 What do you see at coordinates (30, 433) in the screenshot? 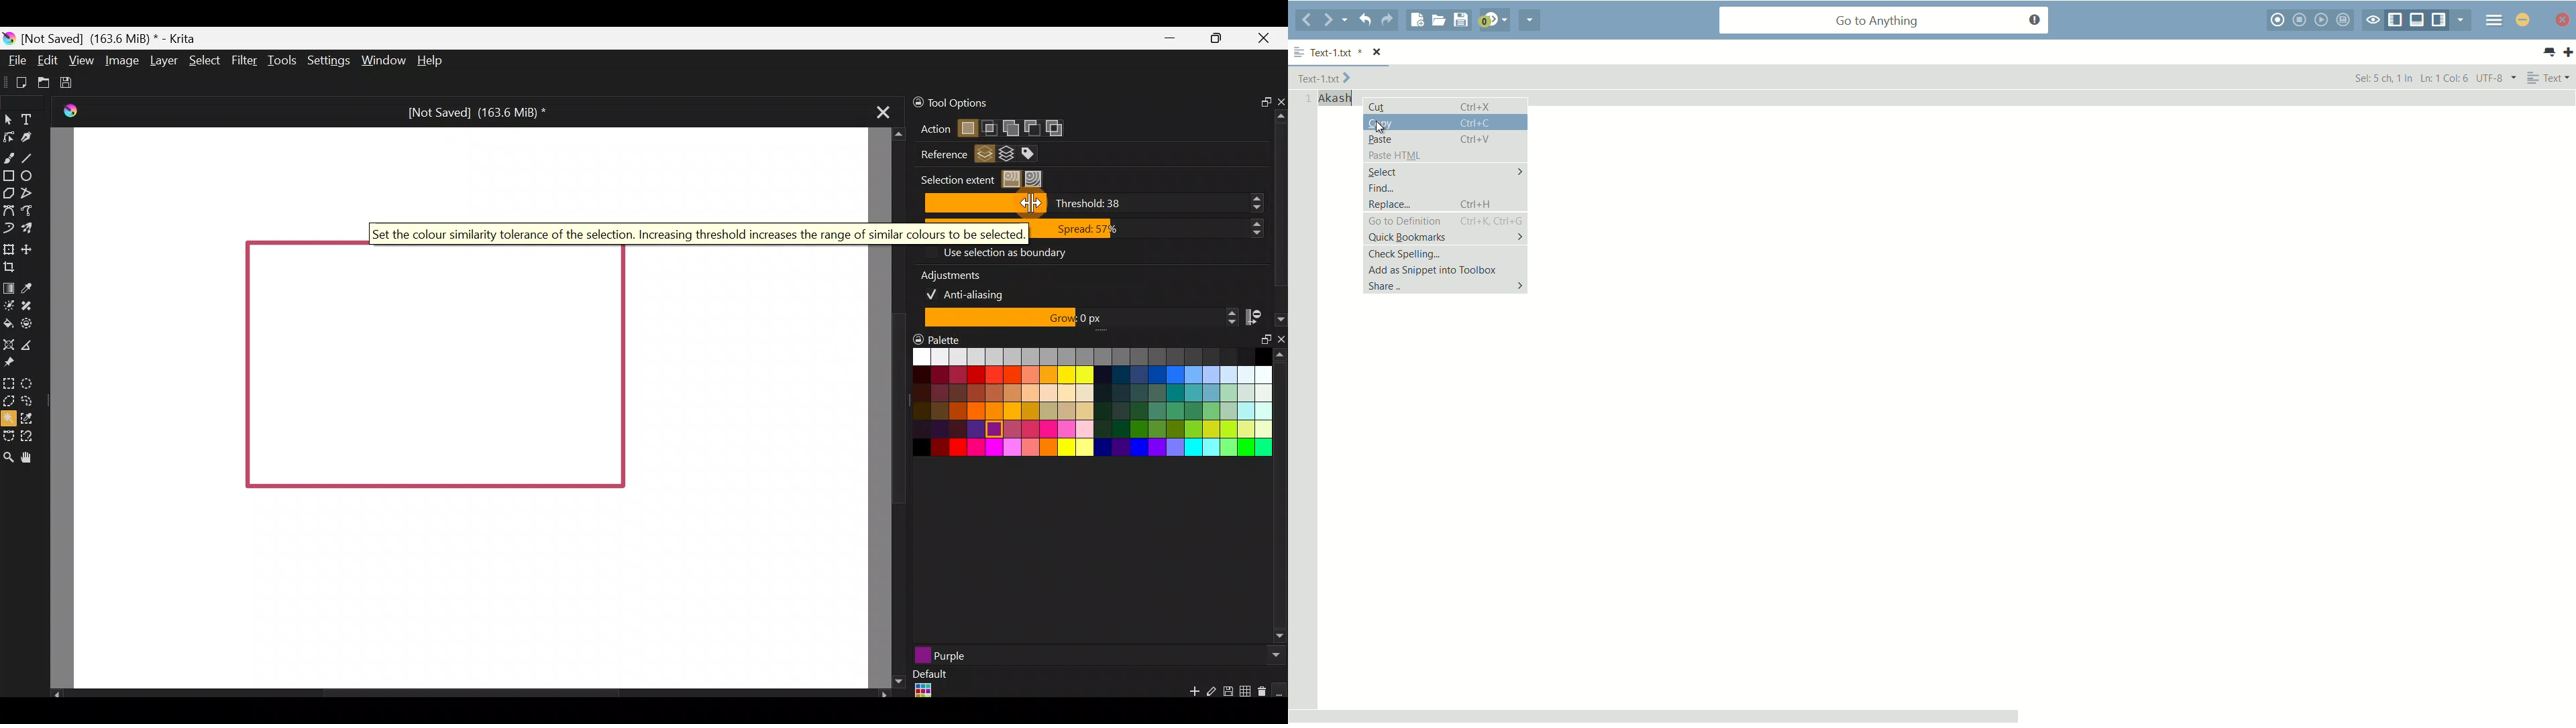
I see `Magnetic curve selection tool` at bounding box center [30, 433].